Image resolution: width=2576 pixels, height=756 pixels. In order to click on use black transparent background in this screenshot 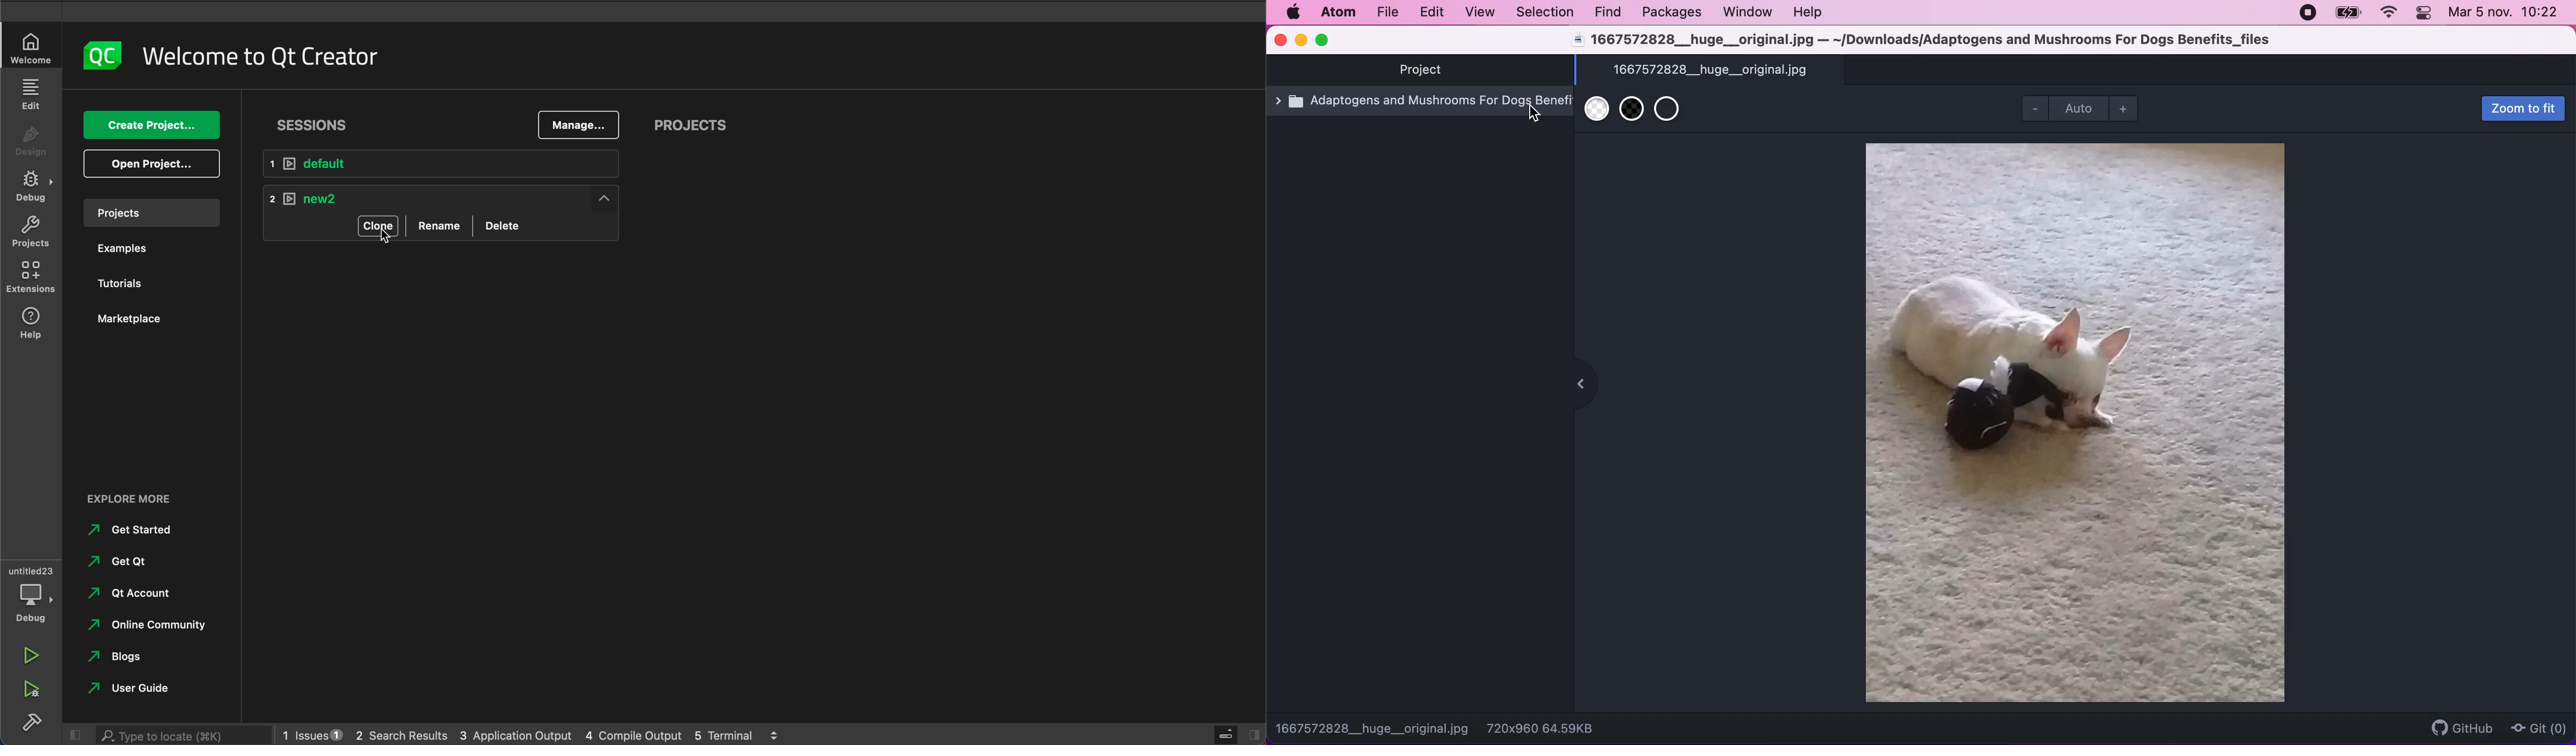, I will do `click(1632, 116)`.